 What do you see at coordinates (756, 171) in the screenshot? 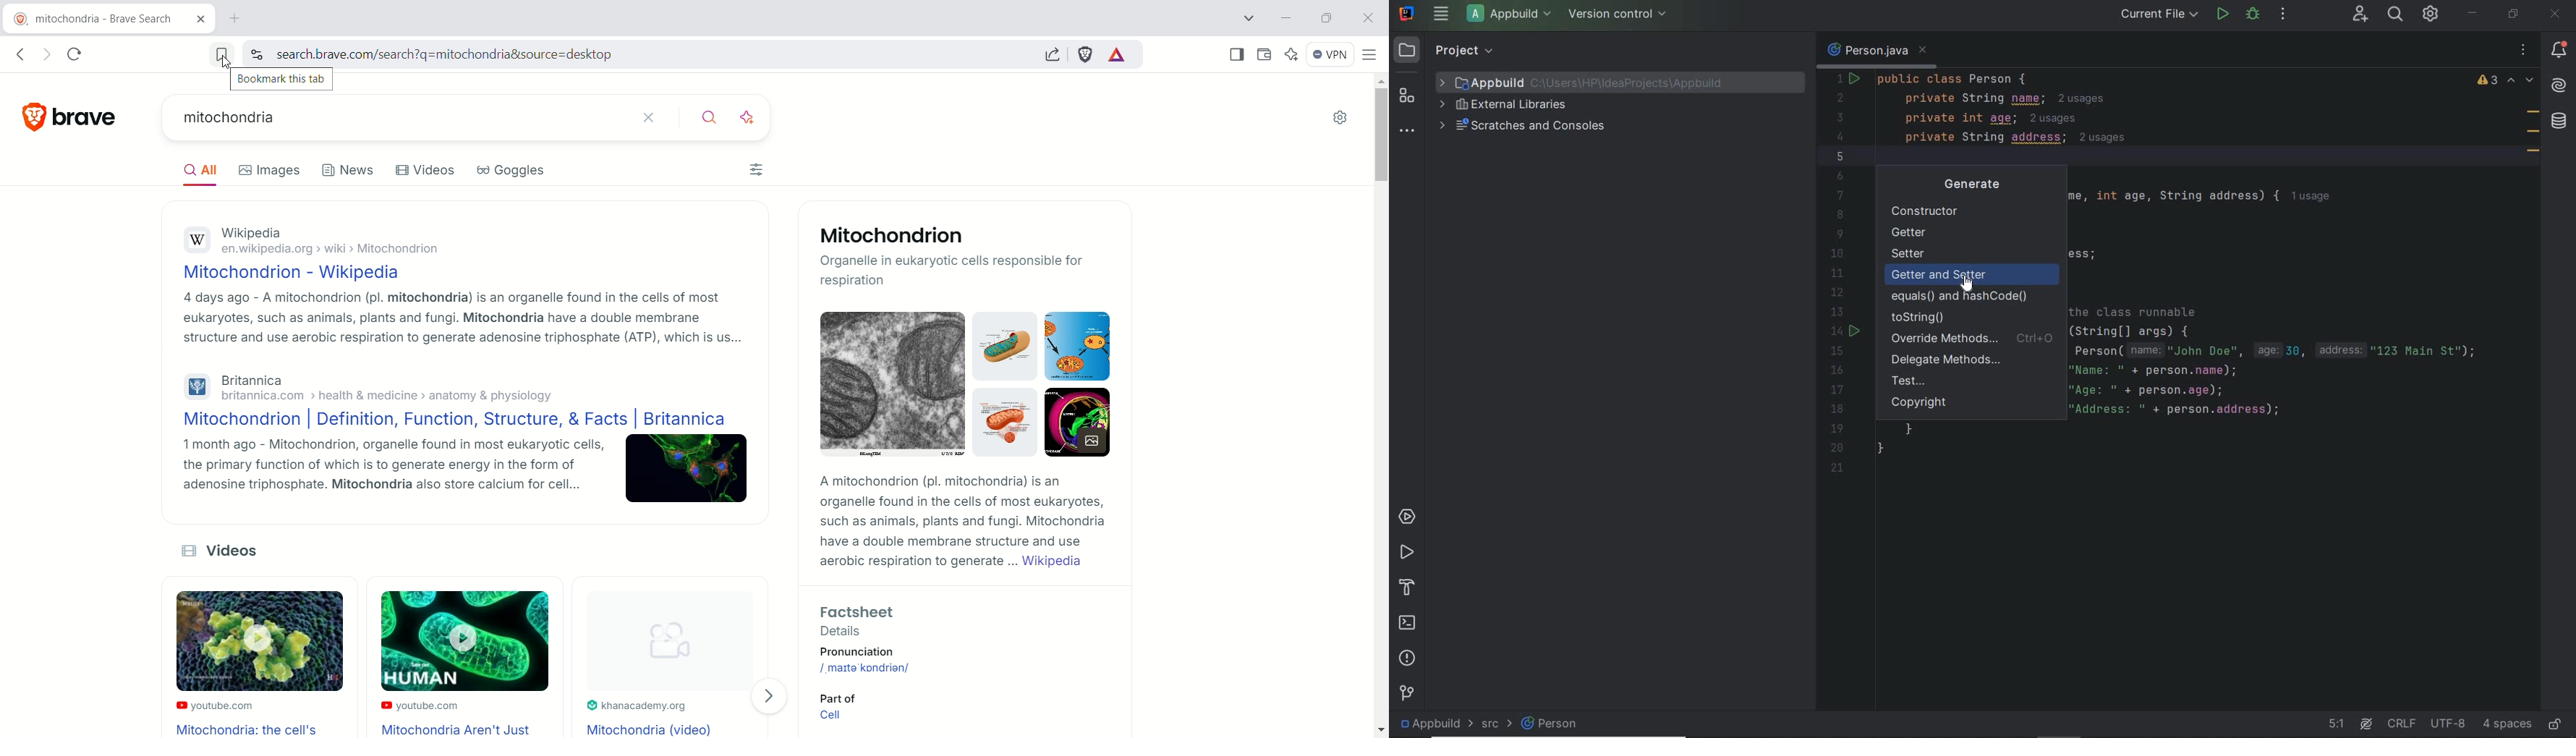
I see `filter` at bounding box center [756, 171].